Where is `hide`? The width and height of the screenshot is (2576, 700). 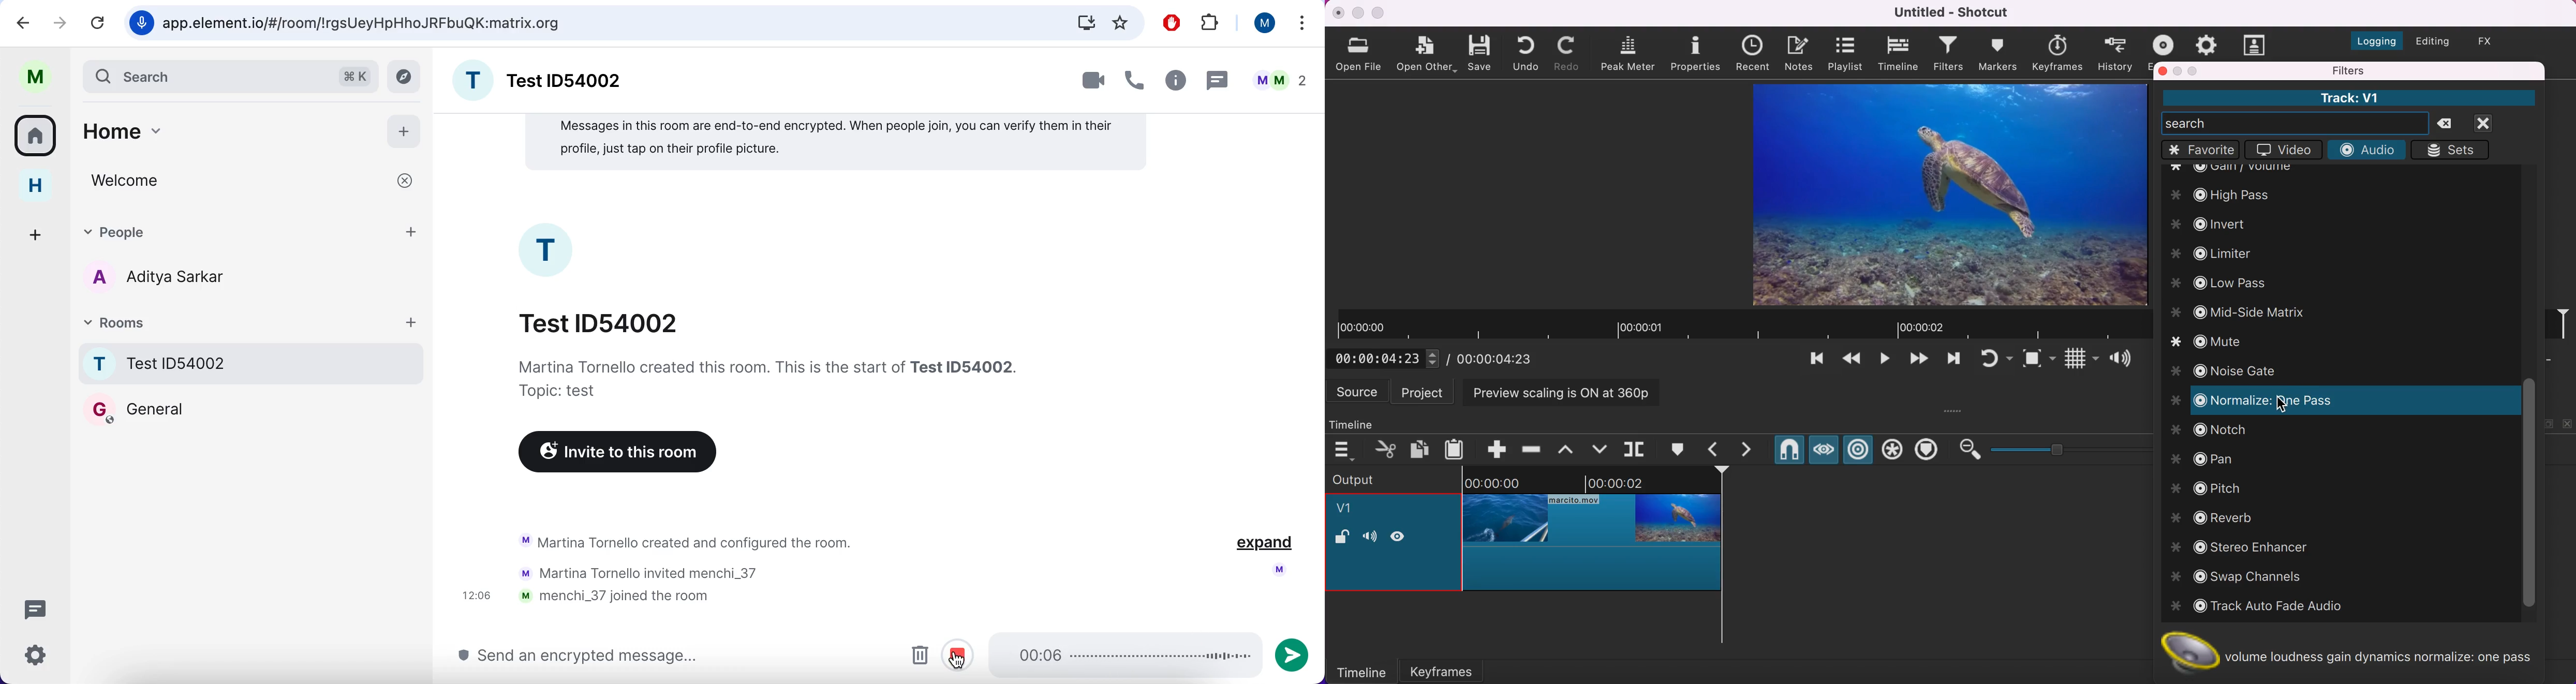
hide is located at coordinates (1402, 536).